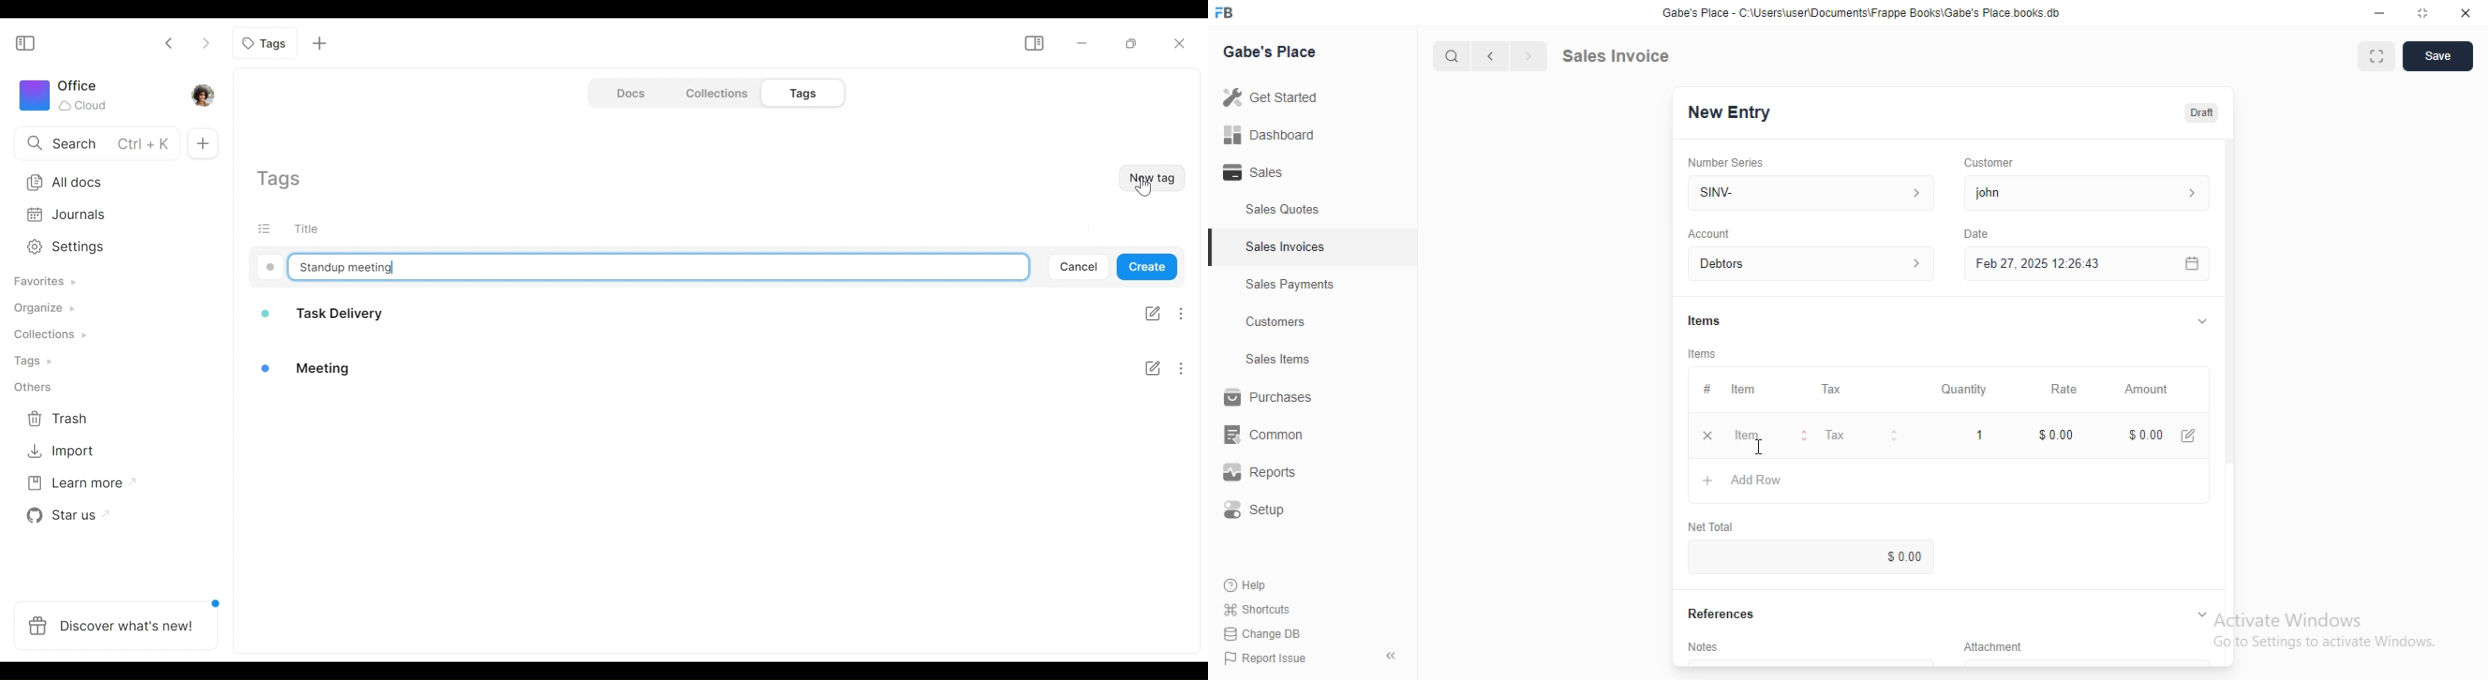  Describe the element at coordinates (2377, 14) in the screenshot. I see `Minimize` at that location.